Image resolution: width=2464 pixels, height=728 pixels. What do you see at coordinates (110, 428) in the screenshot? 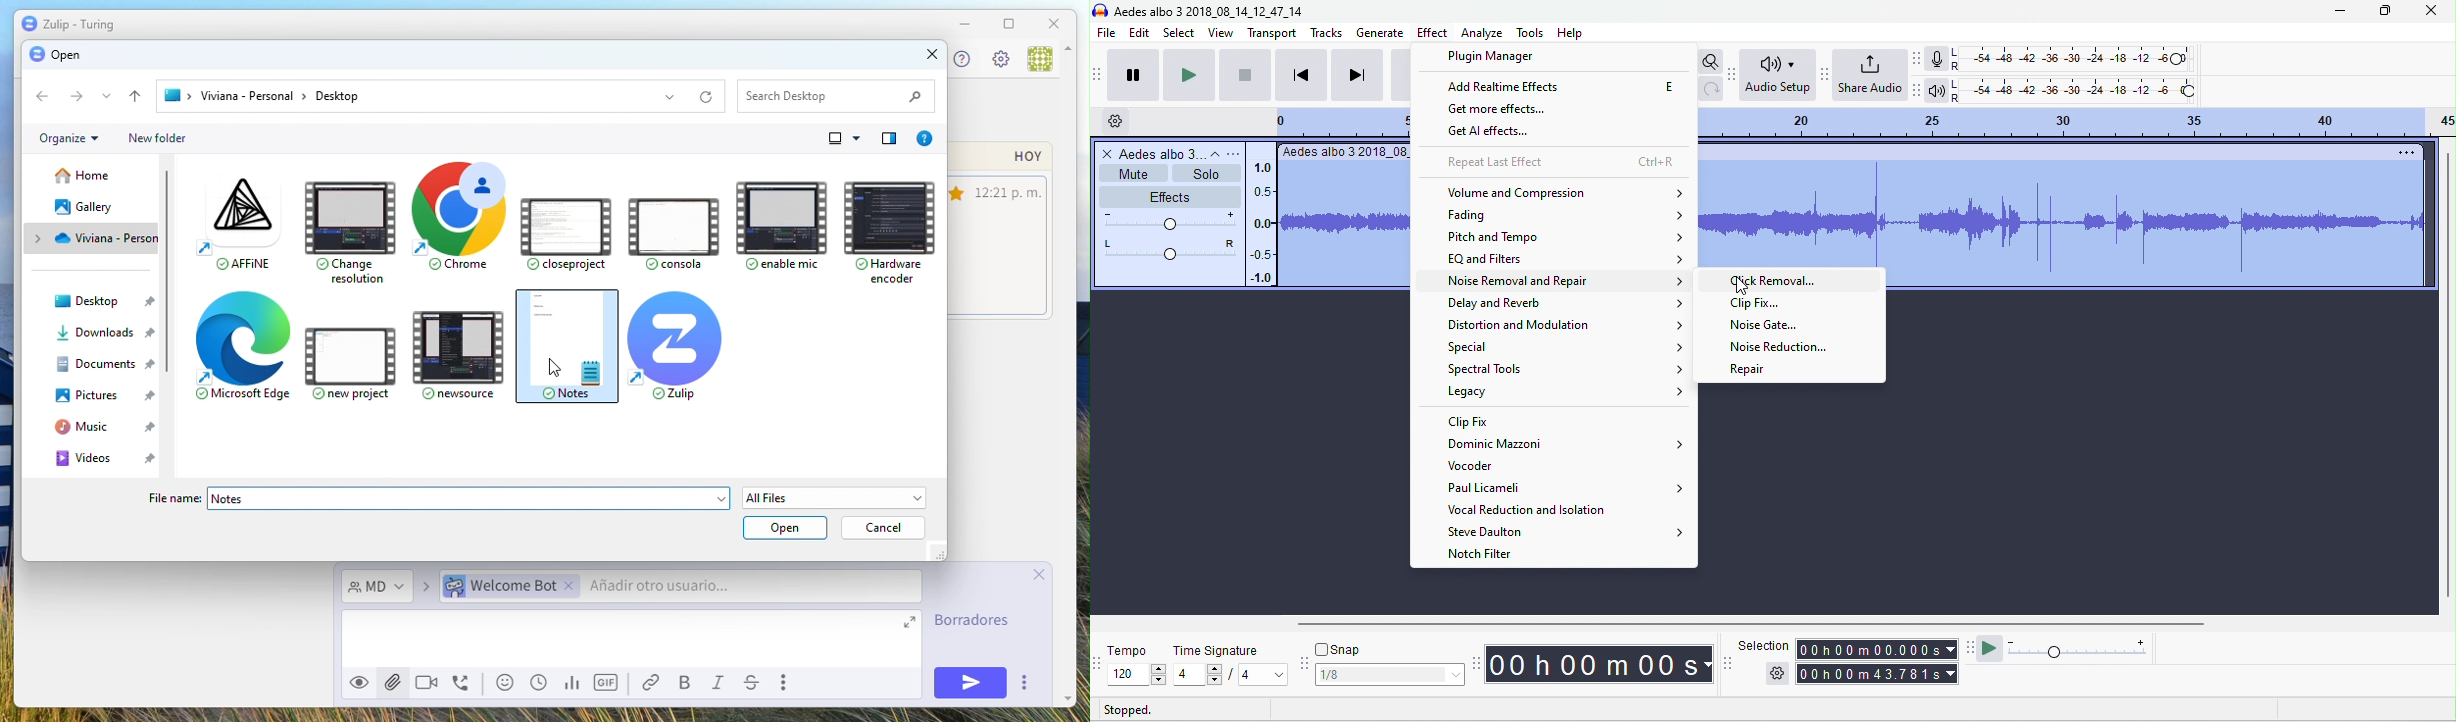
I see `Music` at bounding box center [110, 428].